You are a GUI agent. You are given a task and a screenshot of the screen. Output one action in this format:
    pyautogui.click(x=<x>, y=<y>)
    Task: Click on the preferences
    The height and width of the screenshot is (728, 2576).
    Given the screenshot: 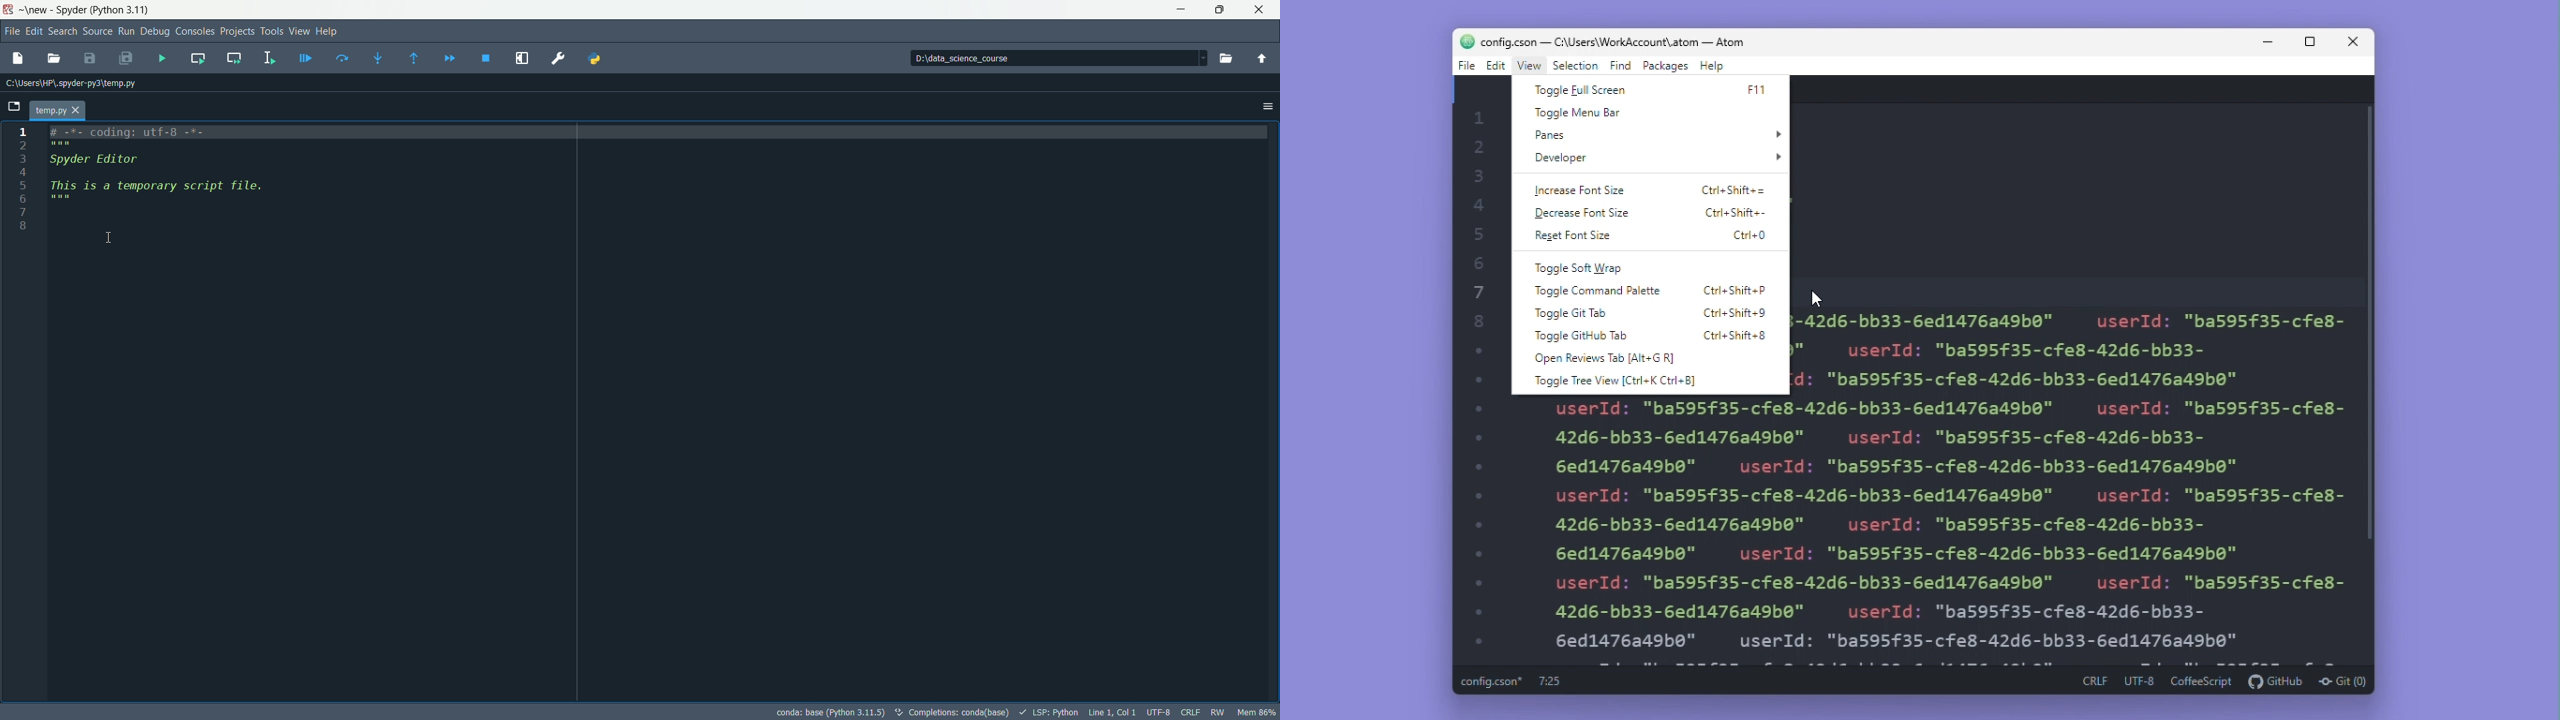 What is the action you would take?
    pyautogui.click(x=557, y=58)
    